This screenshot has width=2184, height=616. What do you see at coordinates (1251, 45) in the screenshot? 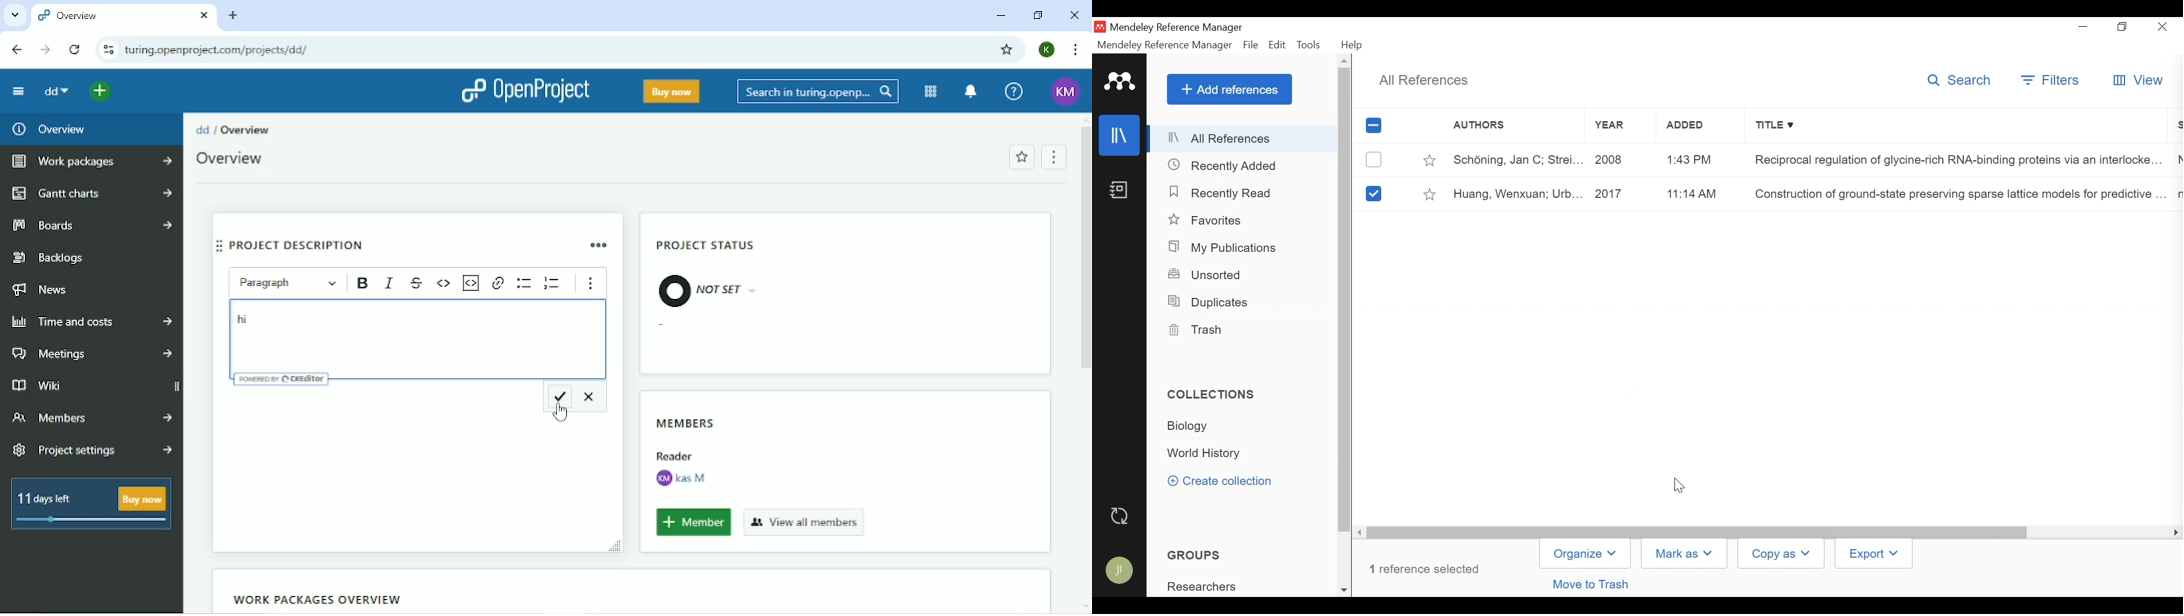
I see `File` at bounding box center [1251, 45].